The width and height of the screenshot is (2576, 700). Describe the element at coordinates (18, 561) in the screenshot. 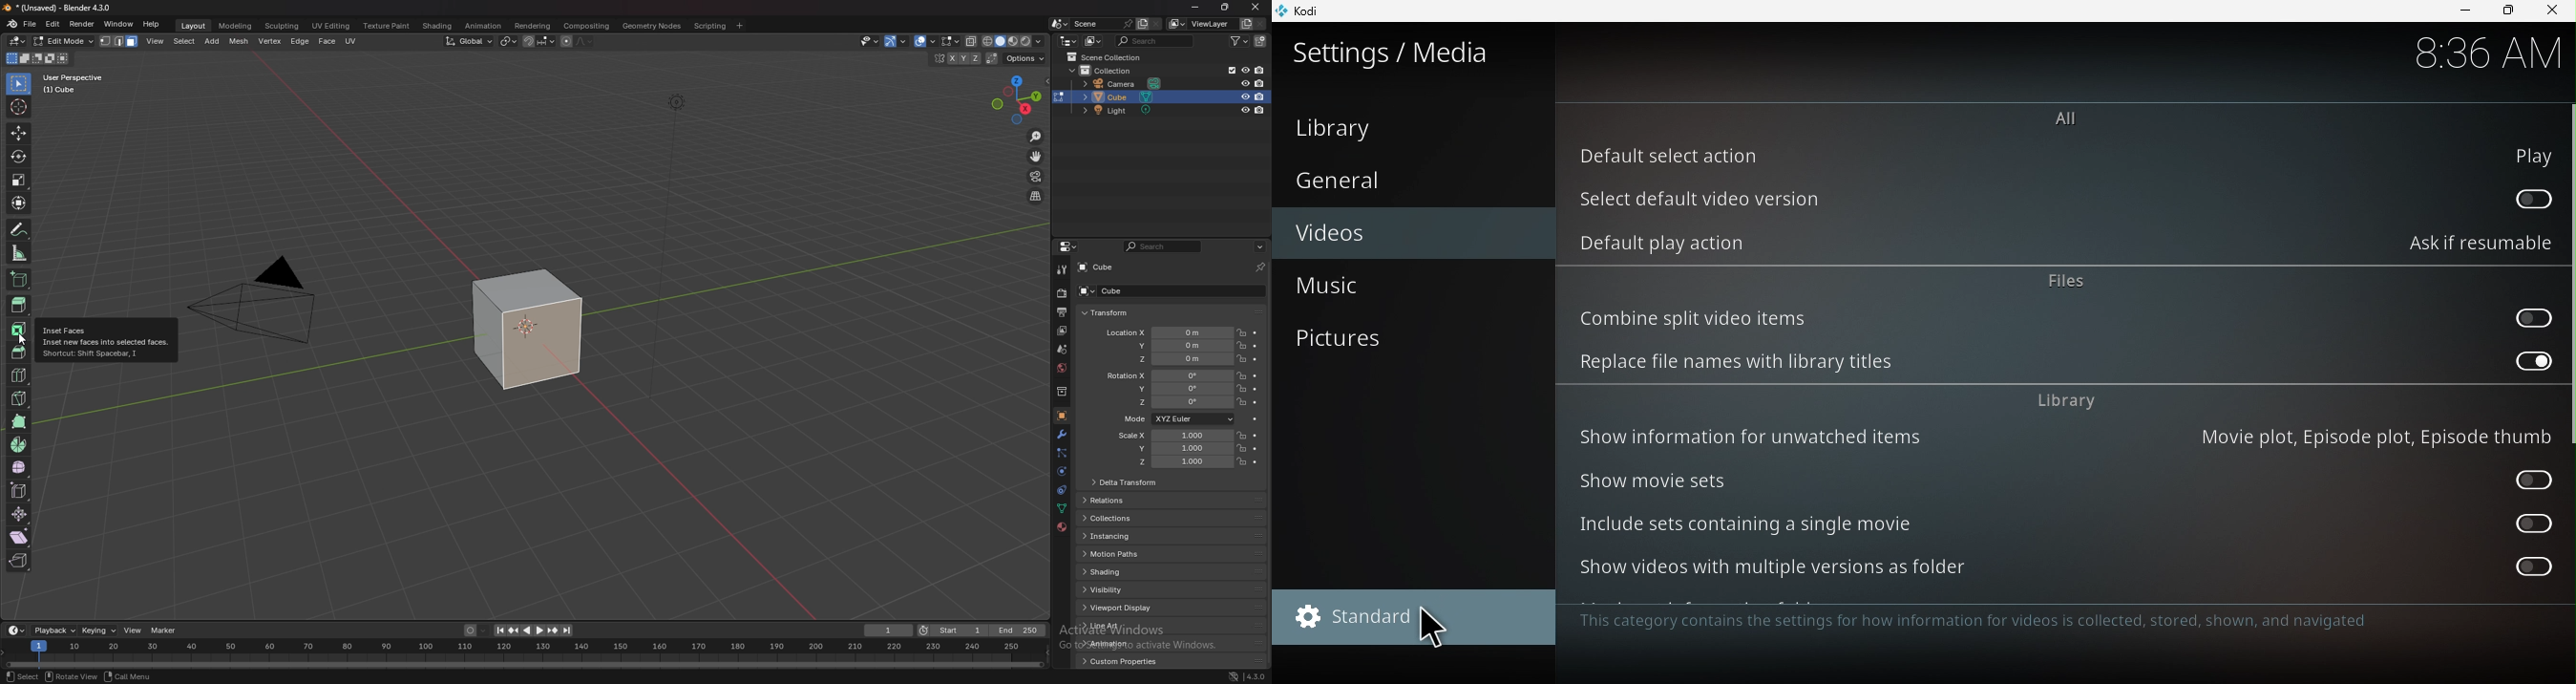

I see `rip region` at that location.